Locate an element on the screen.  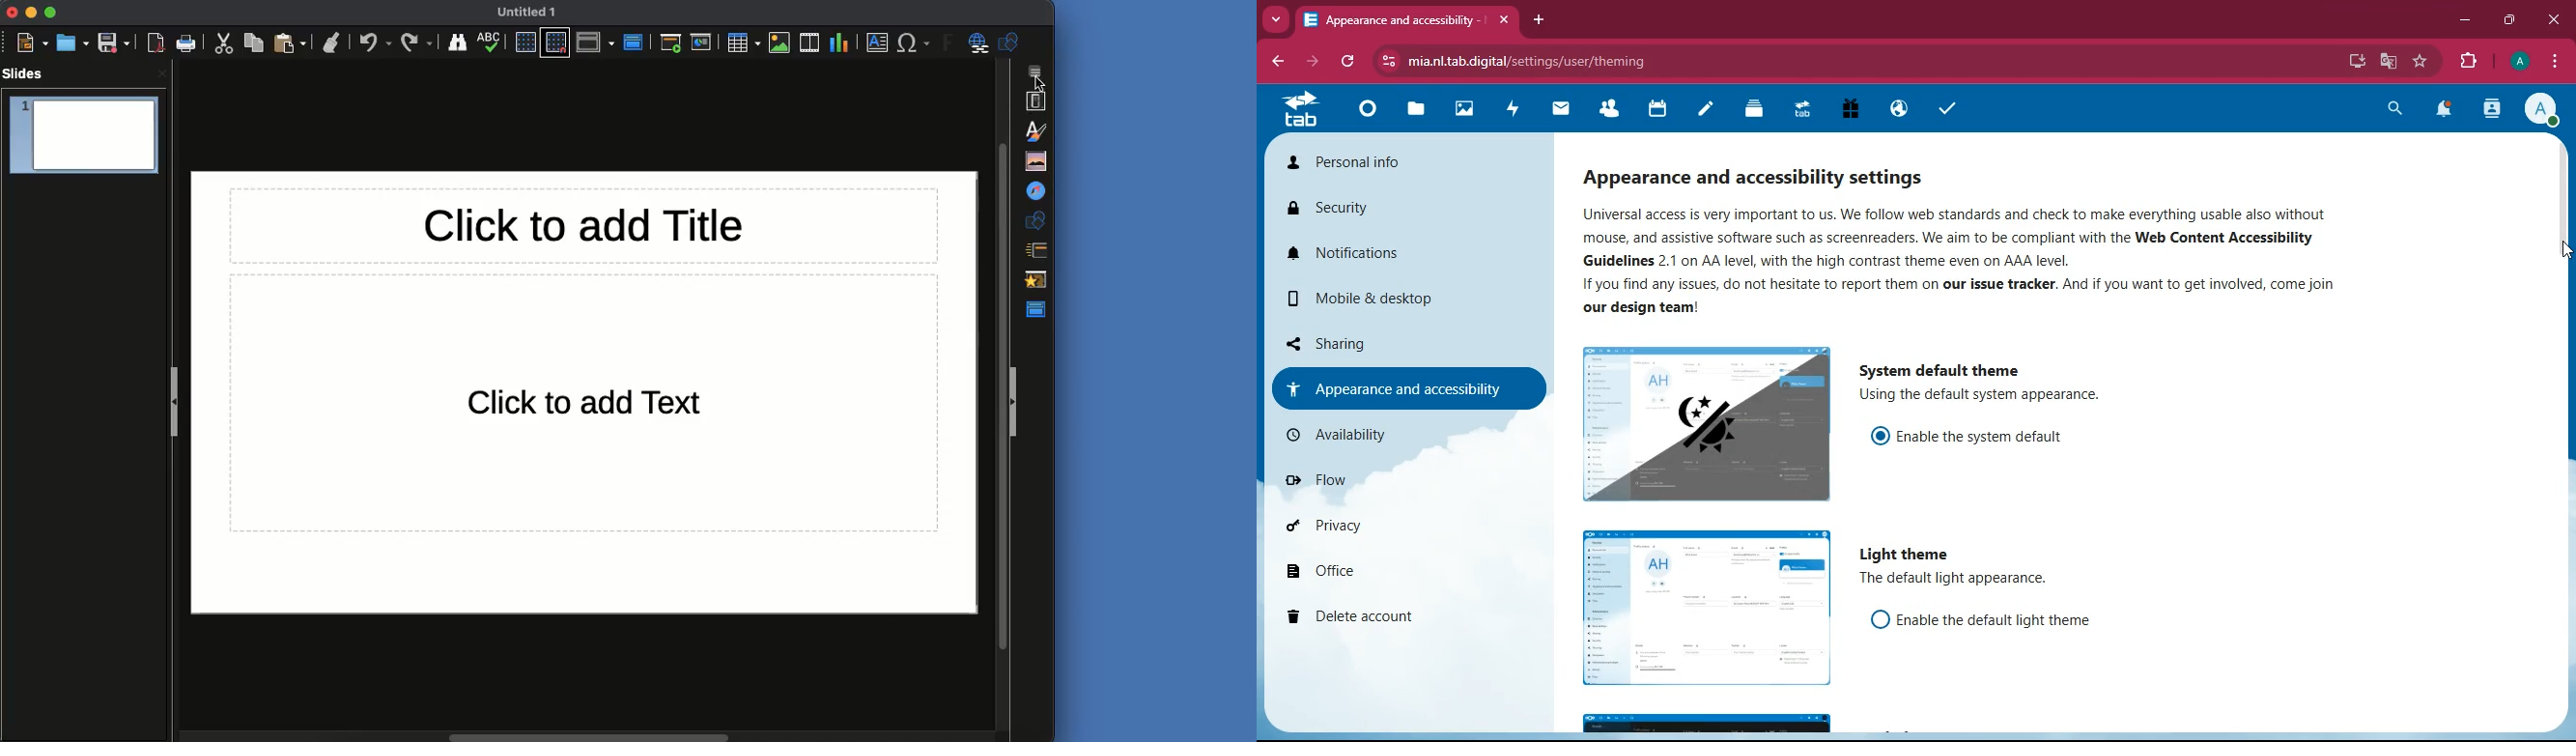
gift is located at coordinates (1849, 108).